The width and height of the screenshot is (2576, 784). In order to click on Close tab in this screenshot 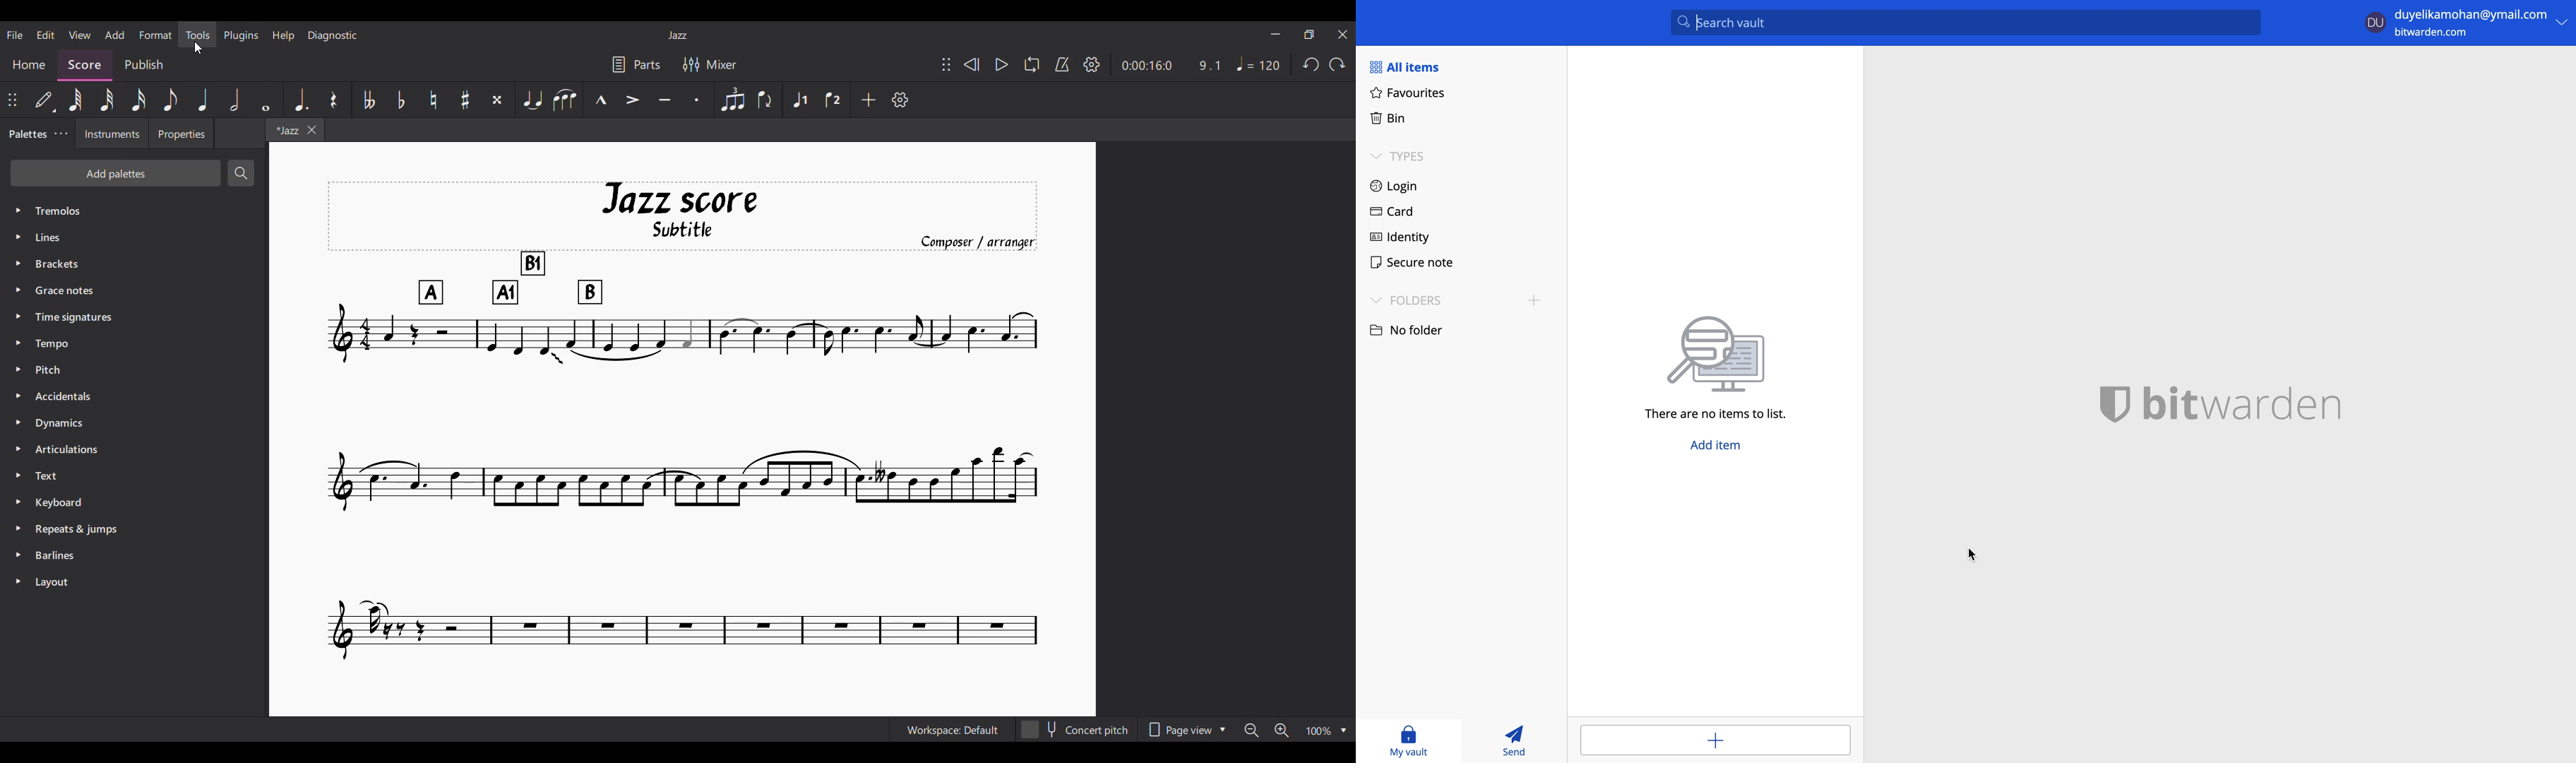, I will do `click(312, 130)`.